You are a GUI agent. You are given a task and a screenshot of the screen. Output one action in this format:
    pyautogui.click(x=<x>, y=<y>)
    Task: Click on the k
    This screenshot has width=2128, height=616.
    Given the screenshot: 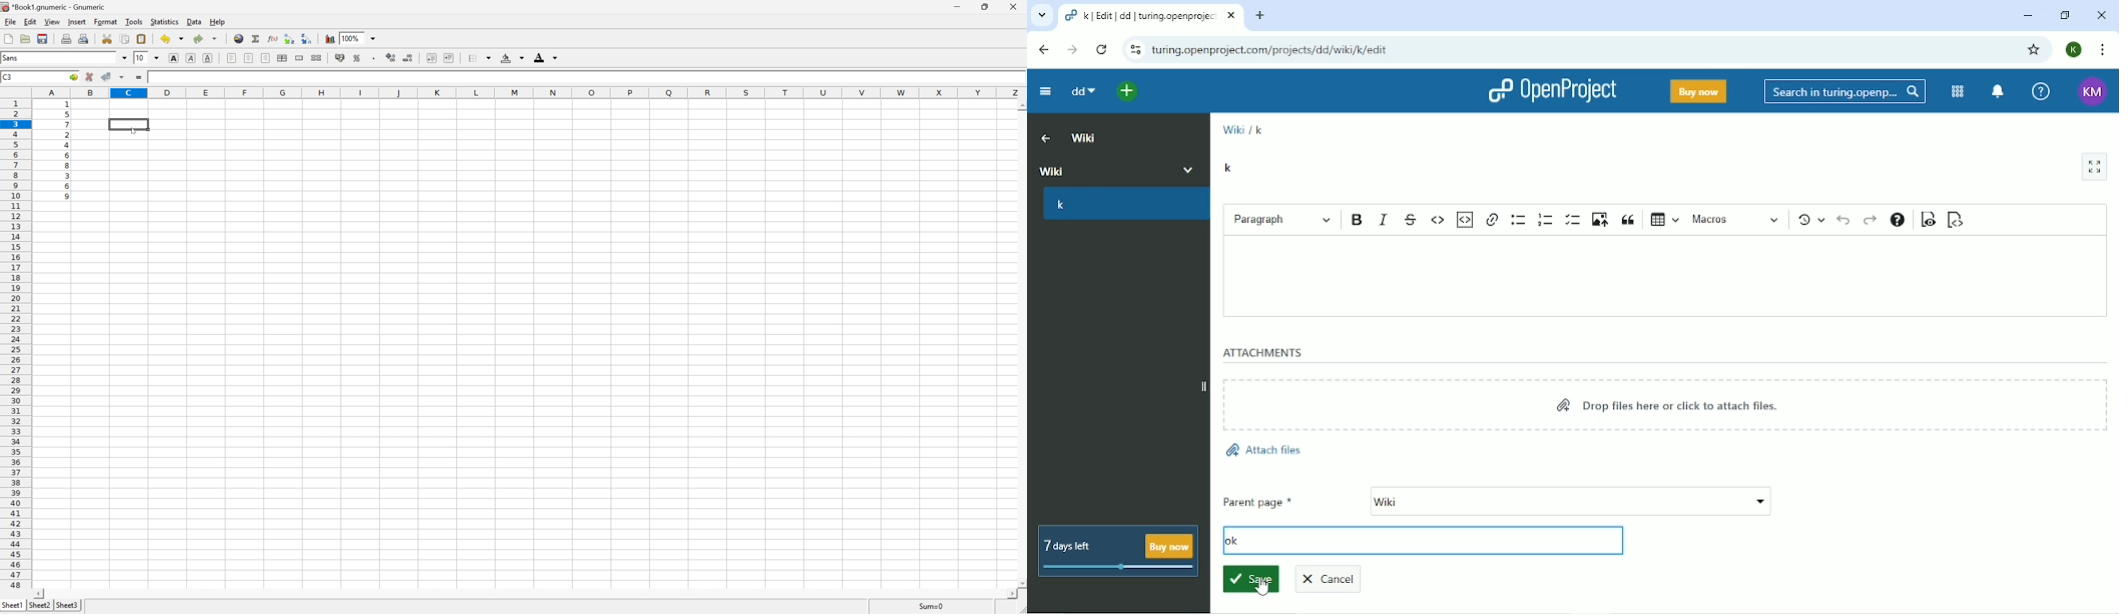 What is the action you would take?
    pyautogui.click(x=1123, y=207)
    